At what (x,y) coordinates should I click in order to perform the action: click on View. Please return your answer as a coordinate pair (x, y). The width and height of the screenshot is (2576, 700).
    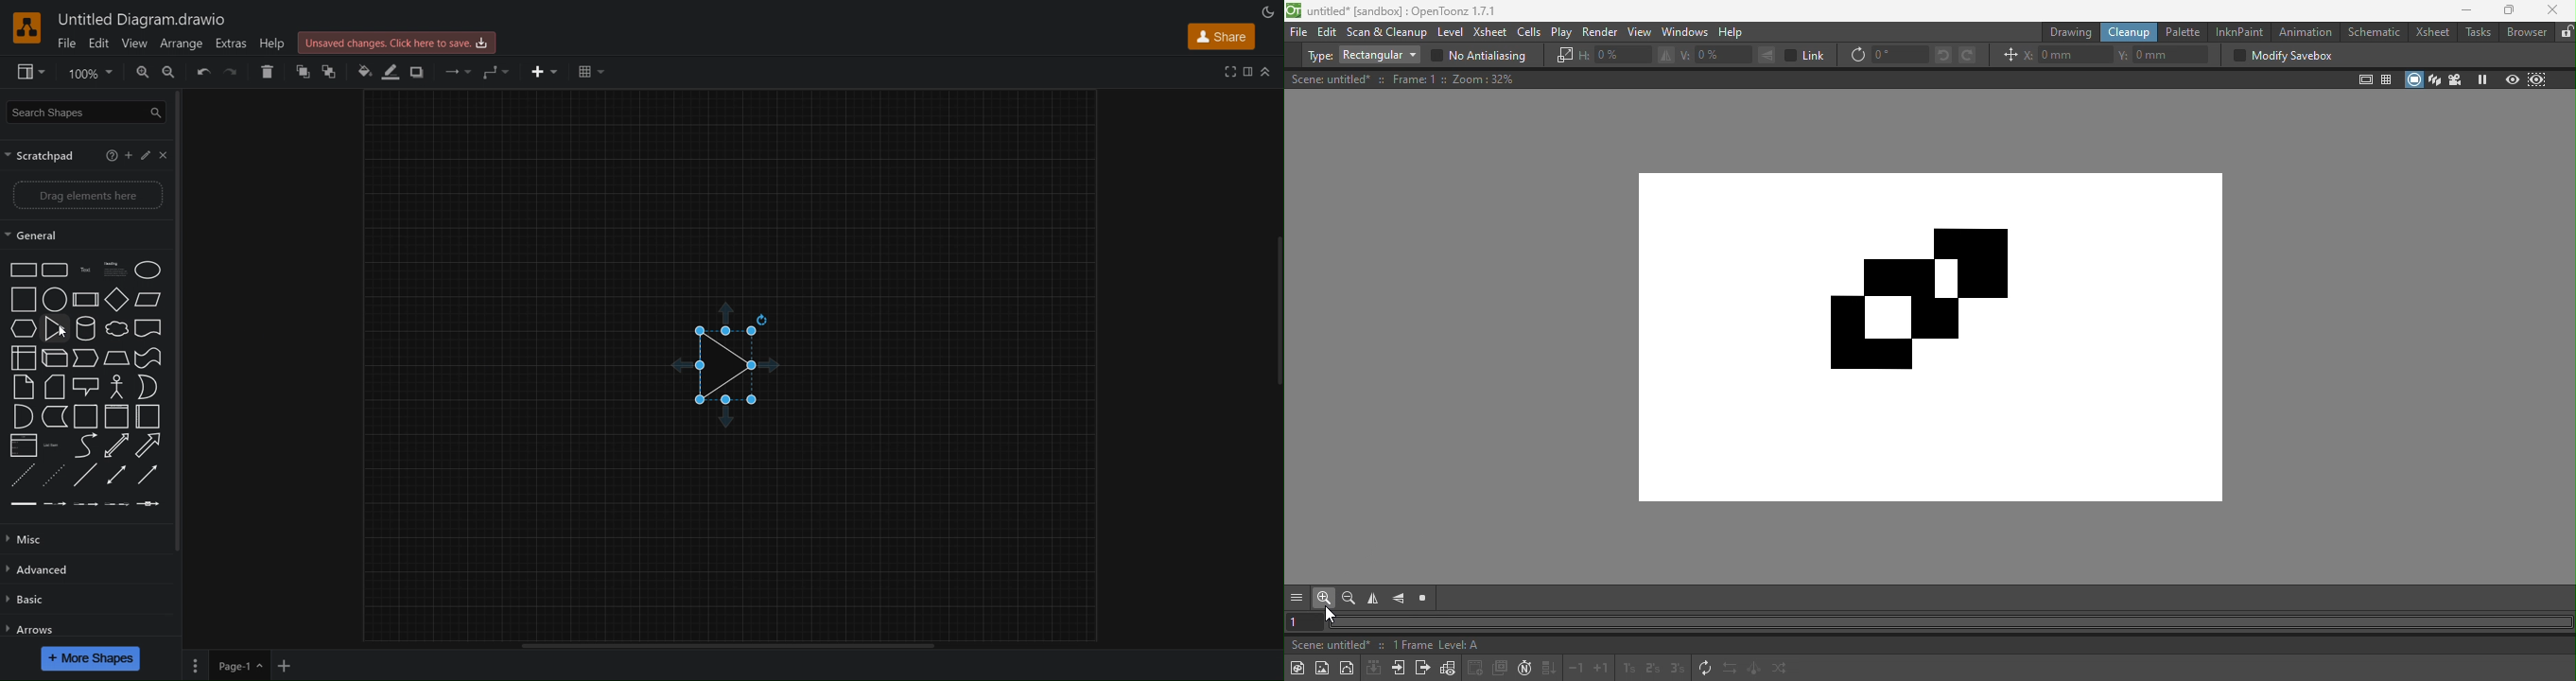
    Looking at the image, I should click on (25, 71).